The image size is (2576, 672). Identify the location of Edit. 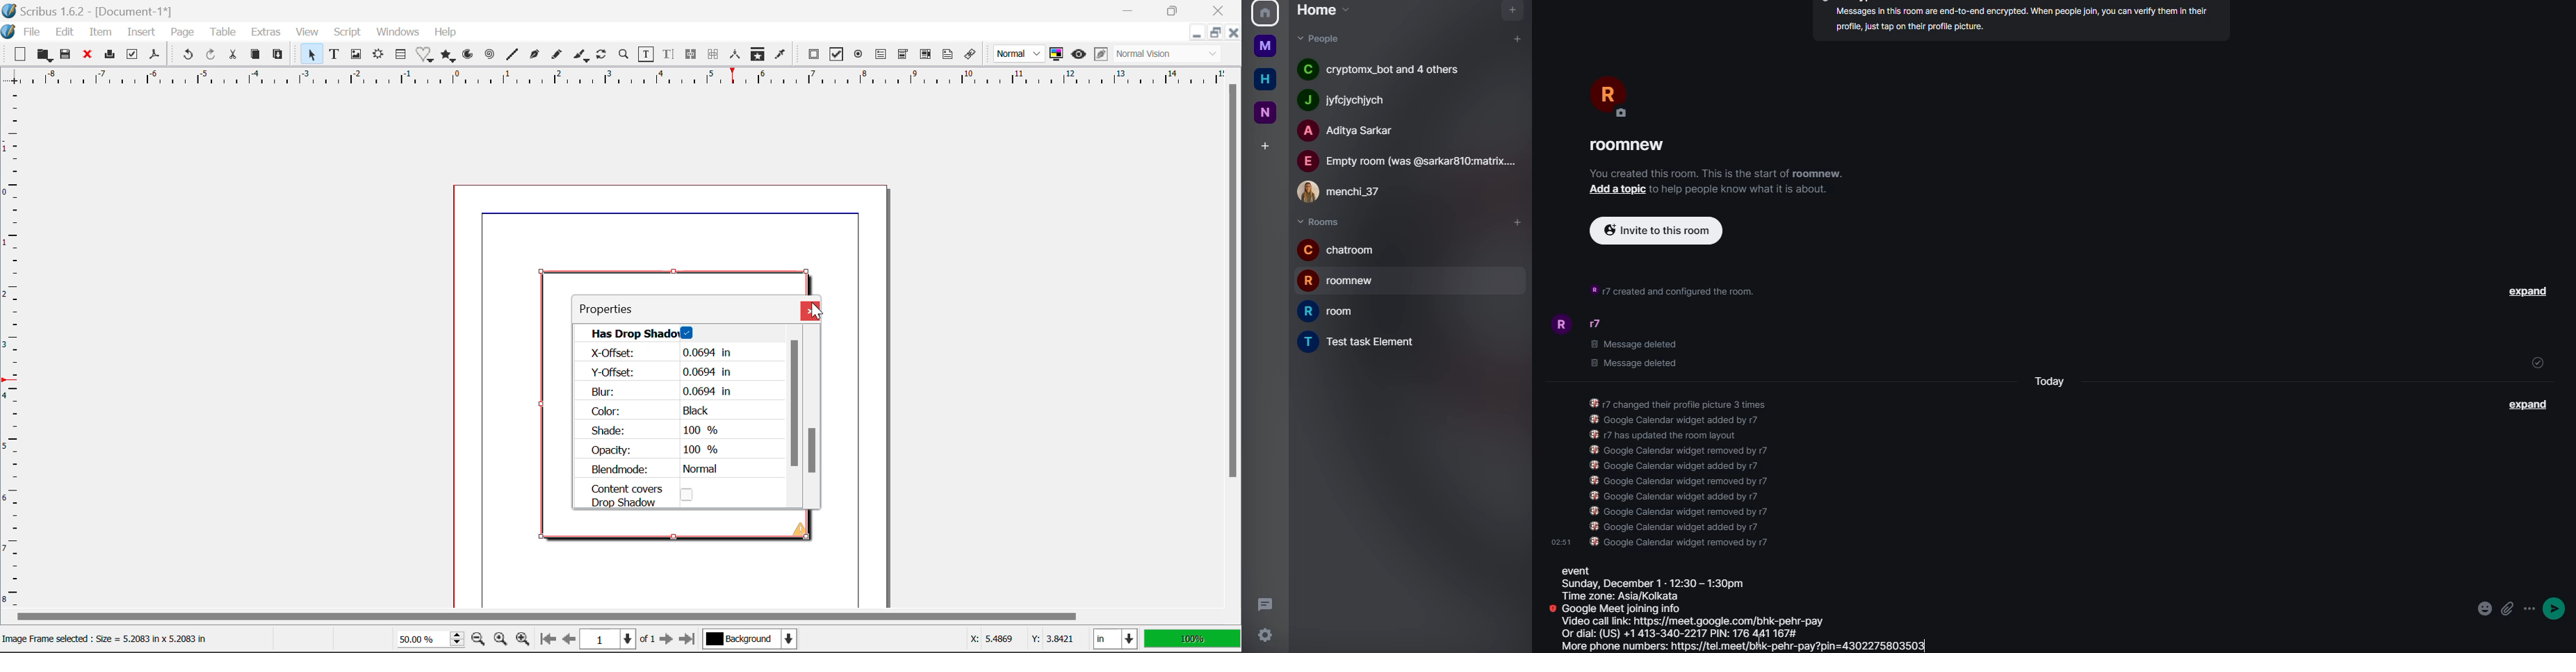
(65, 34).